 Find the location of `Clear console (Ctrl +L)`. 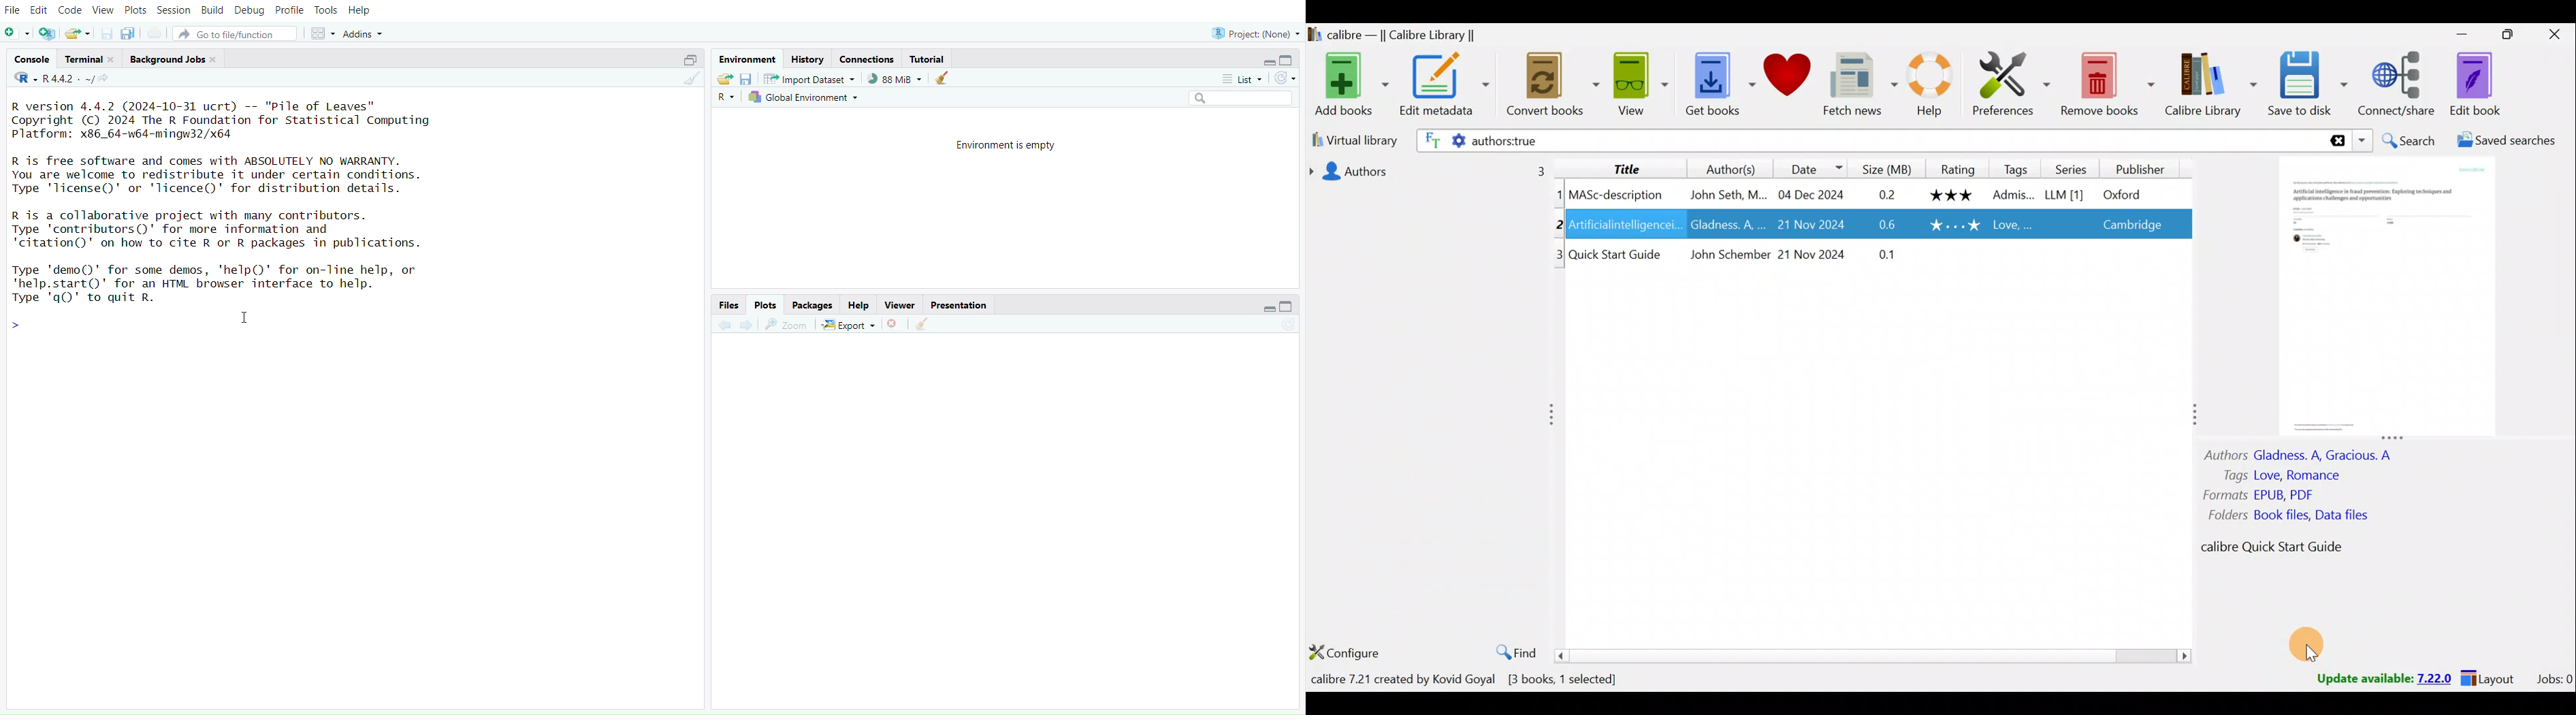

Clear console (Ctrl +L) is located at coordinates (946, 78).